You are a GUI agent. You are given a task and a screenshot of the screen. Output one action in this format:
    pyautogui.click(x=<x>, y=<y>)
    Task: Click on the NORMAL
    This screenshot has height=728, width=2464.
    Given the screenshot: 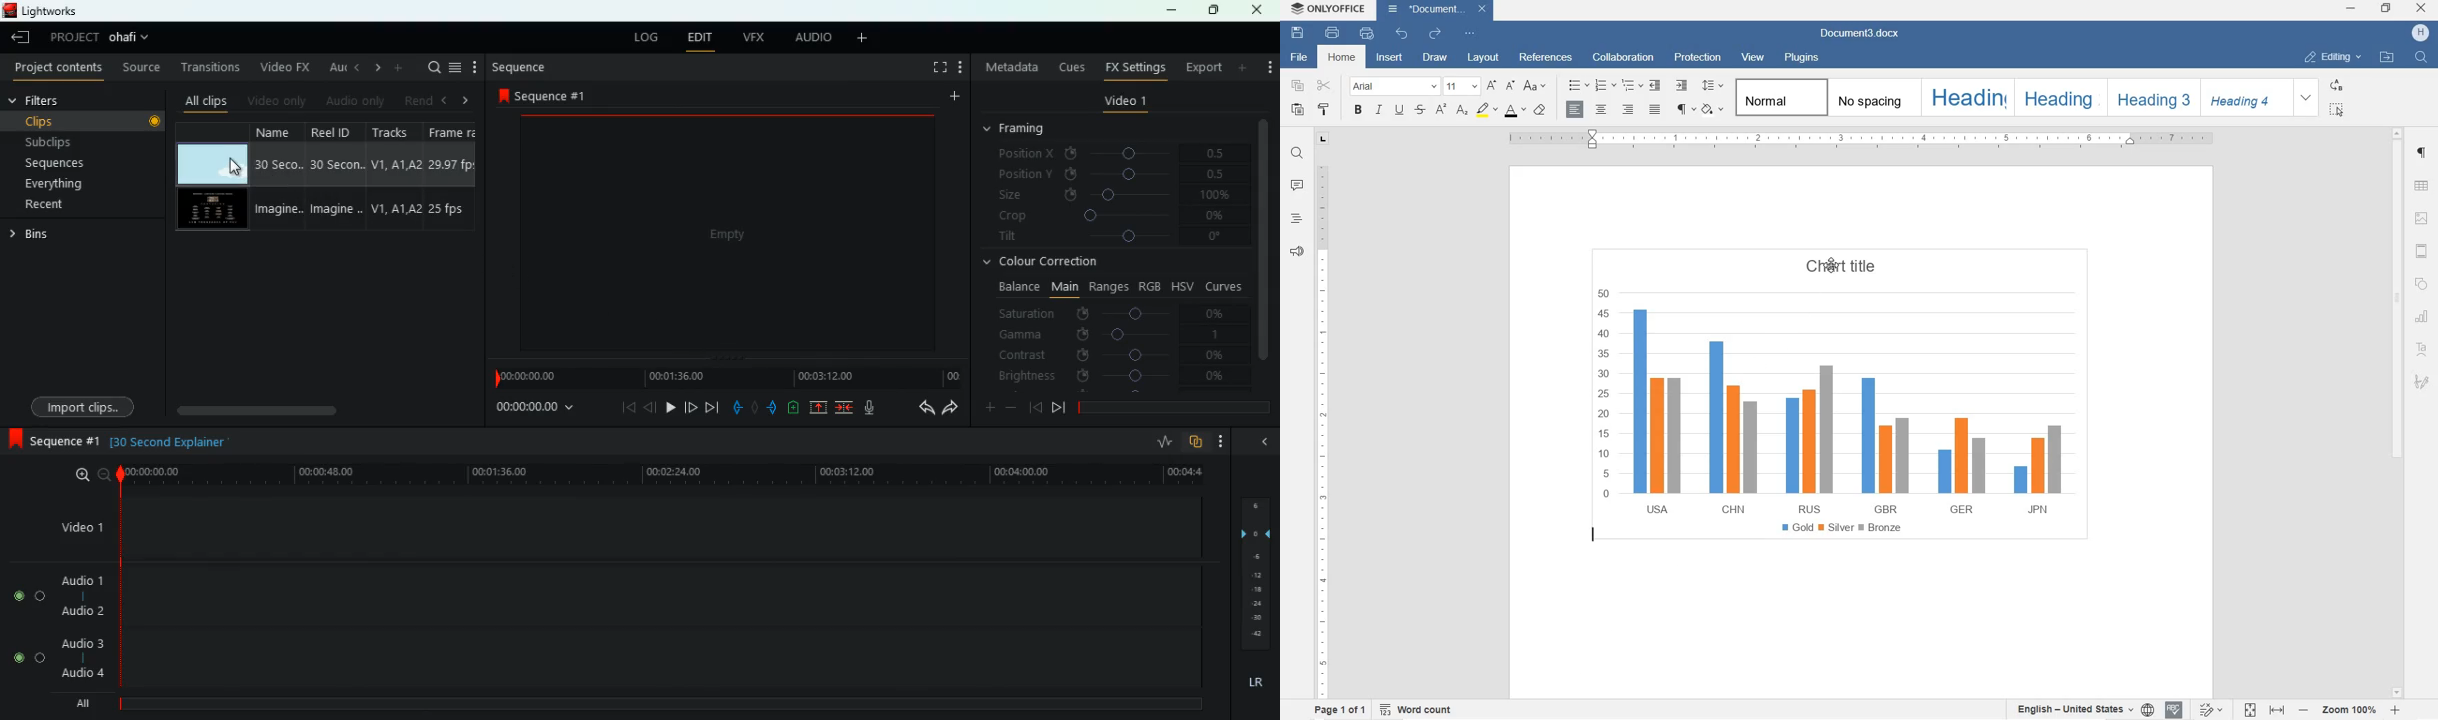 What is the action you would take?
    pyautogui.click(x=1781, y=97)
    